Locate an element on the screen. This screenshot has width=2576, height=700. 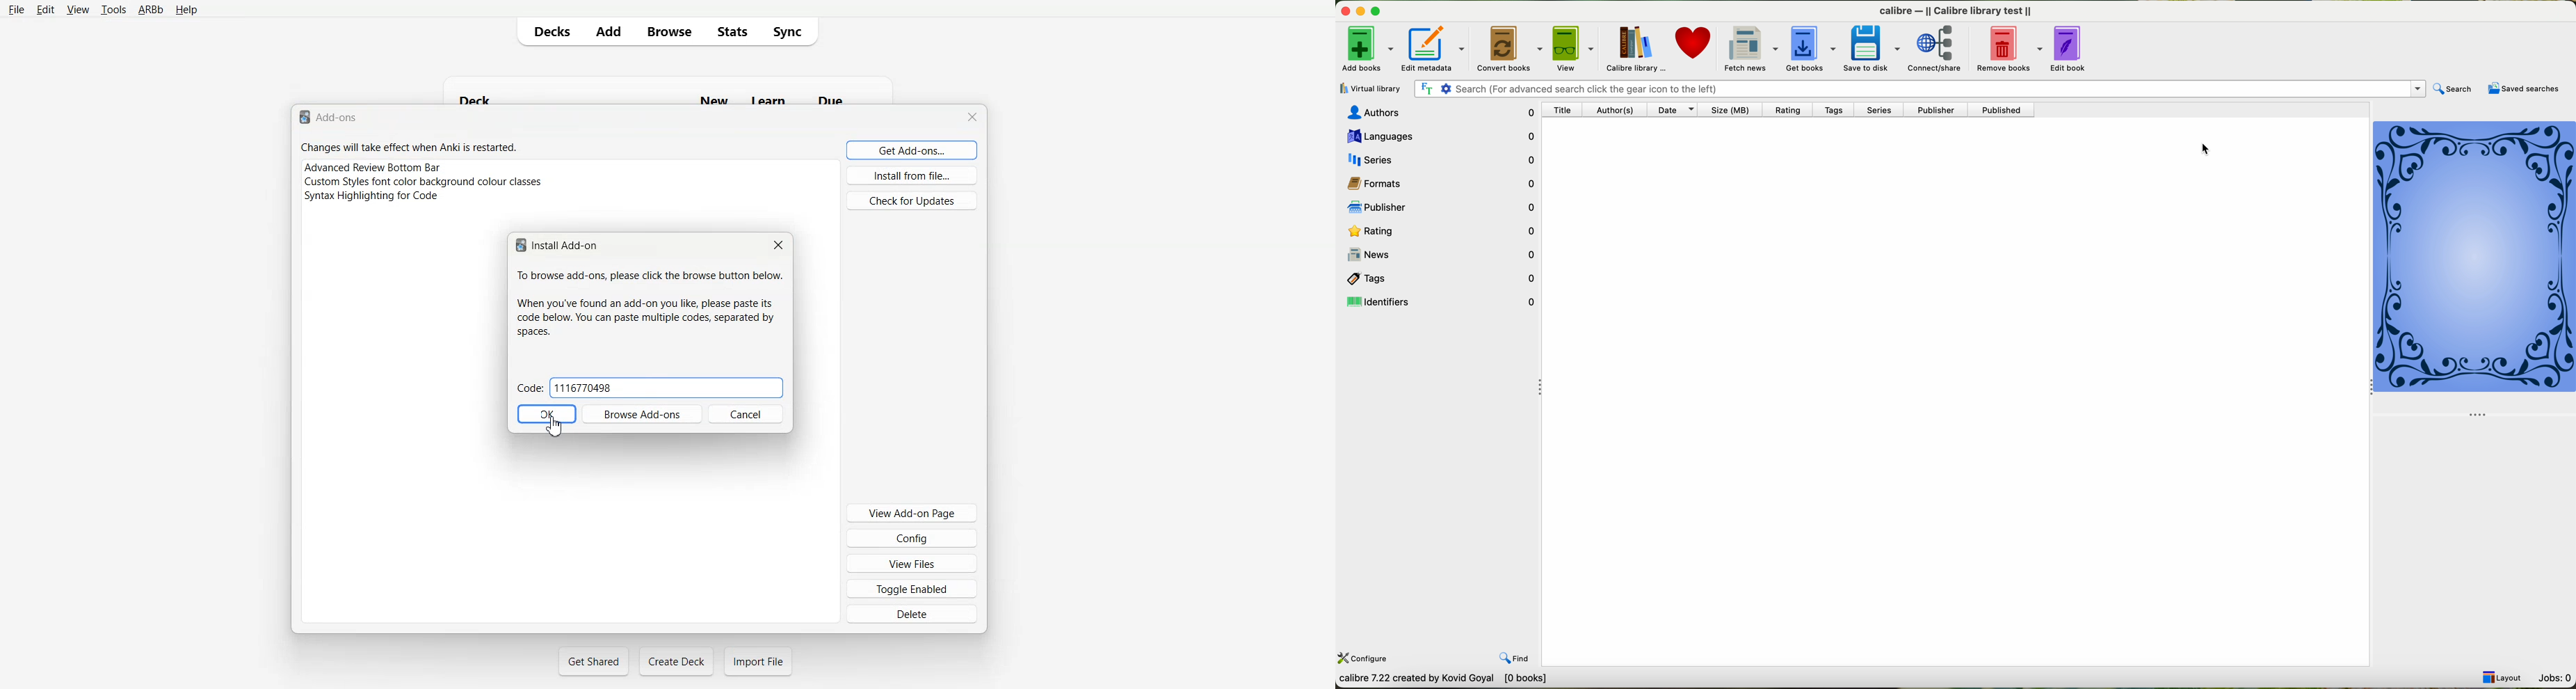
Install from file is located at coordinates (912, 175).